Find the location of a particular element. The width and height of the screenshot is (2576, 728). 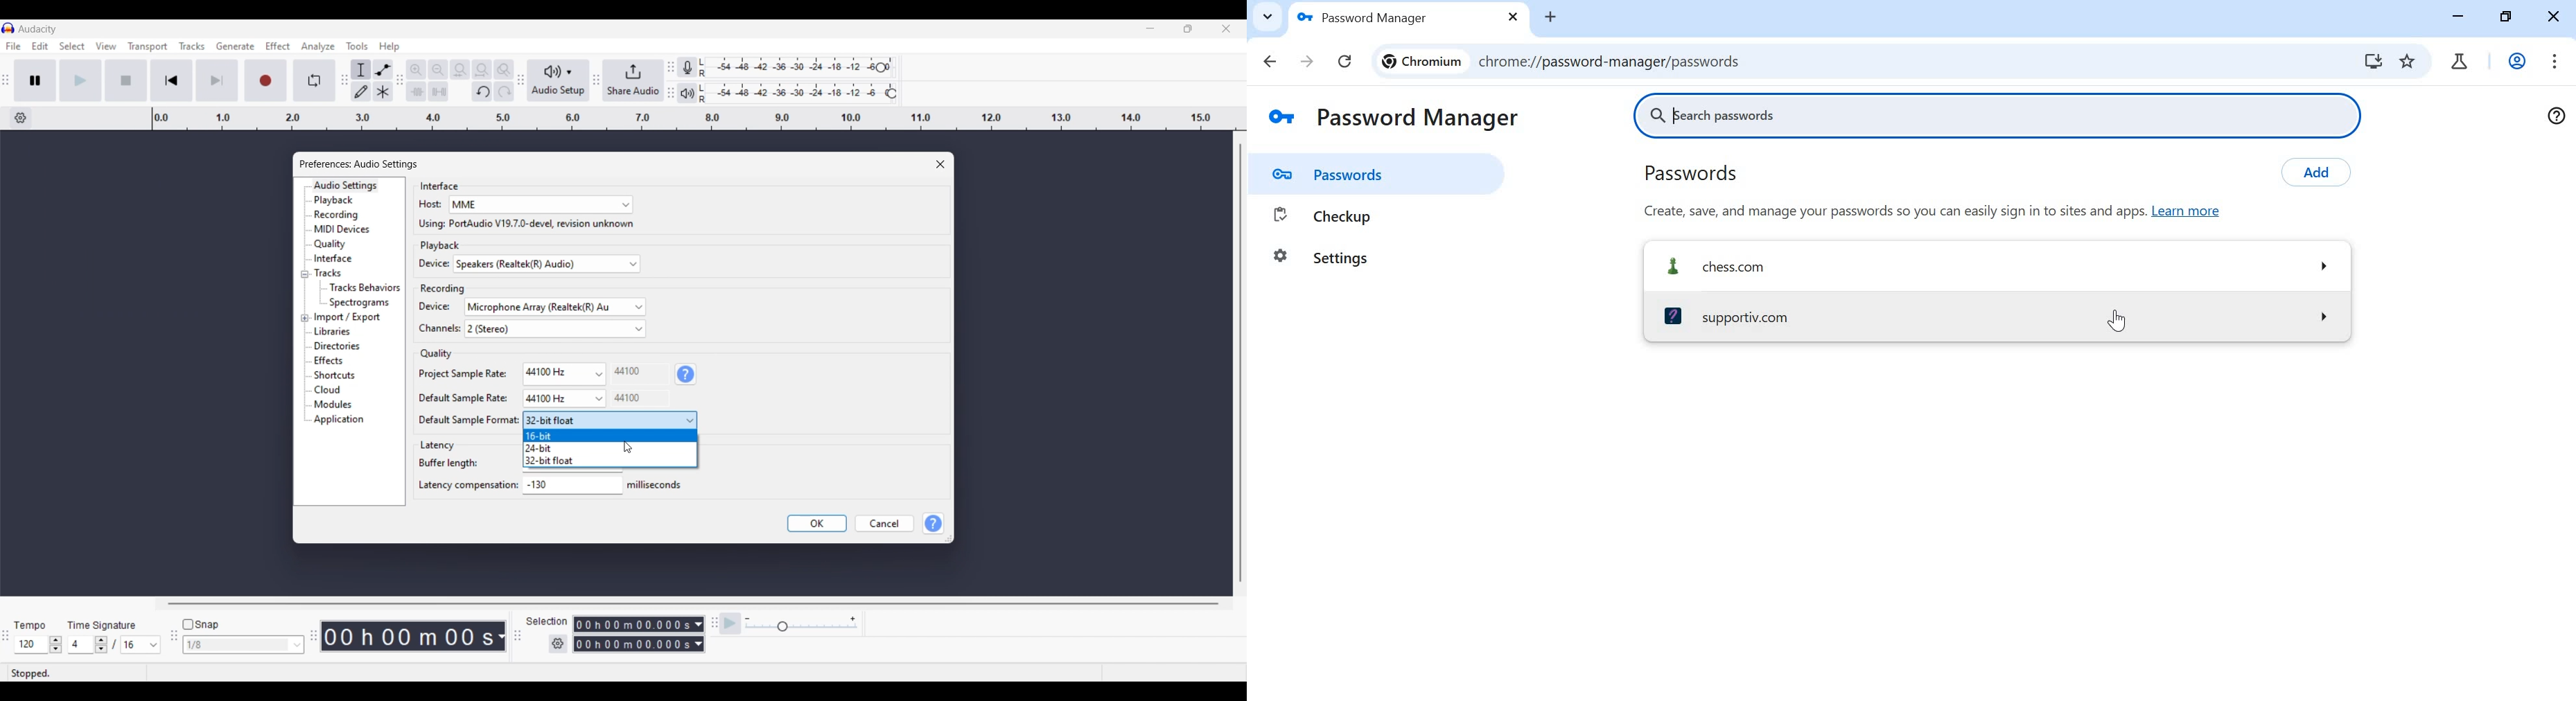

Status of recording is located at coordinates (76, 673).